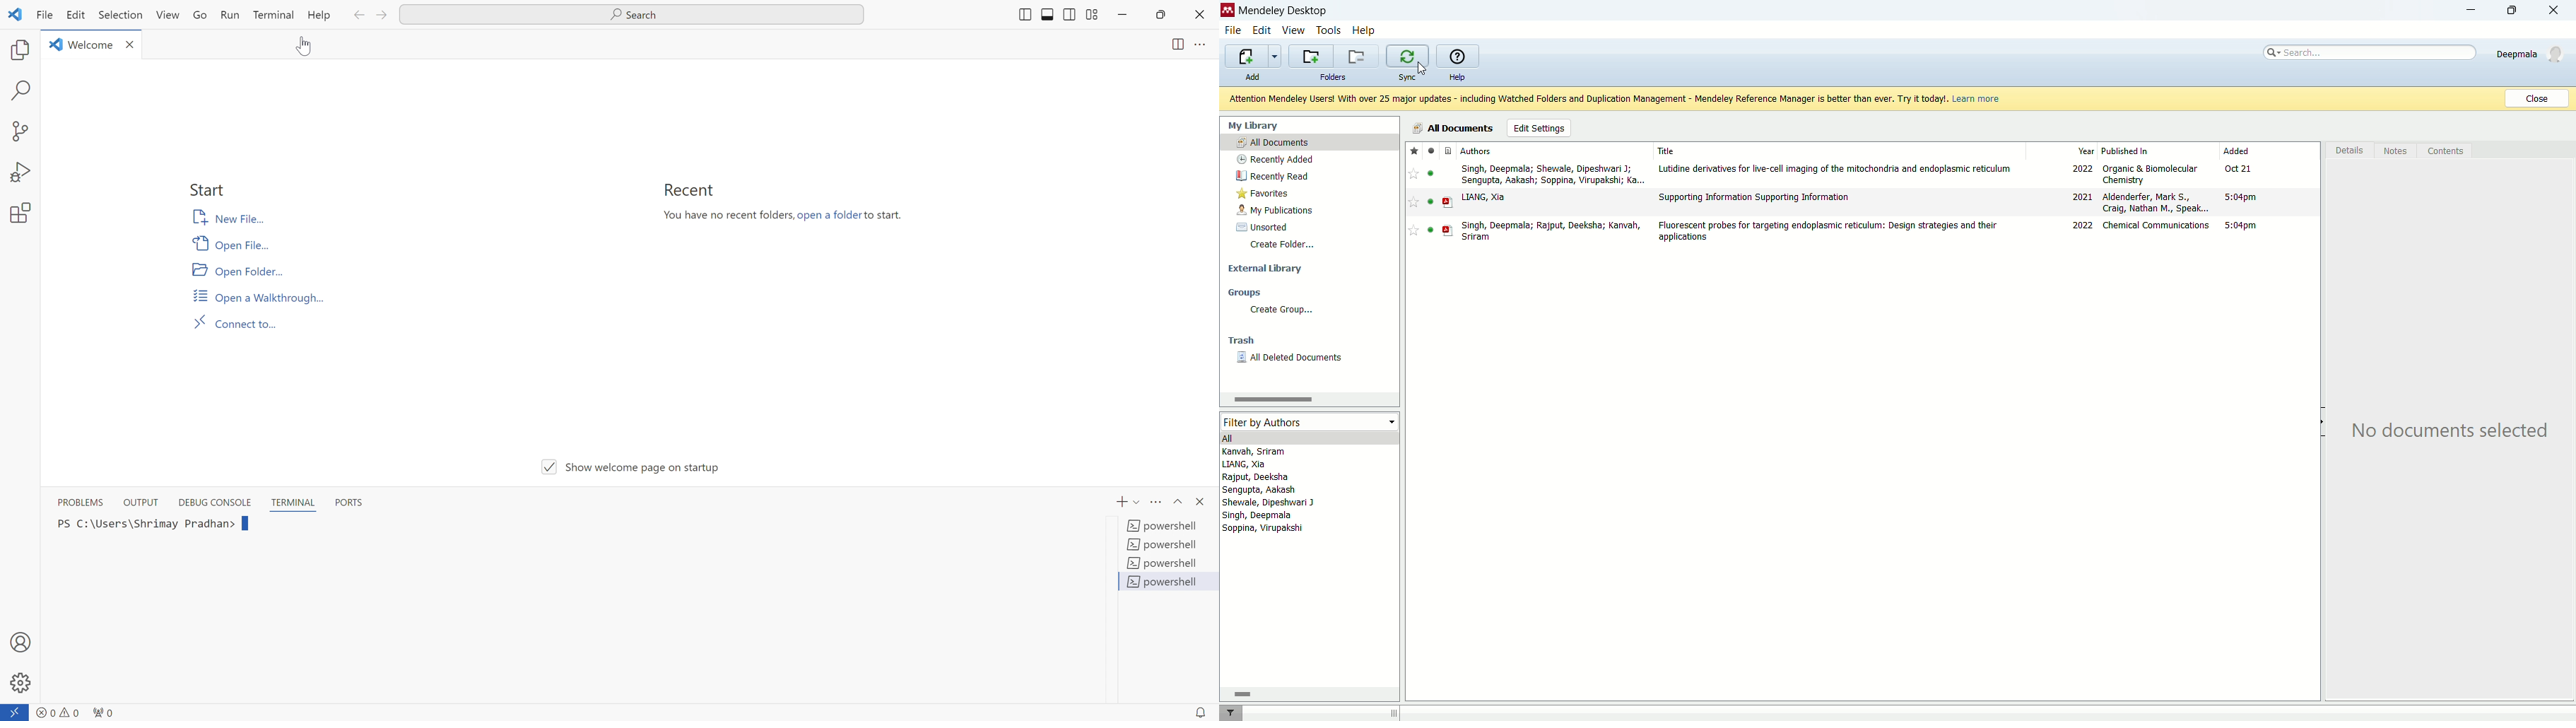 Image resolution: width=2576 pixels, height=728 pixels. Describe the element at coordinates (1283, 245) in the screenshot. I see `create folder` at that location.